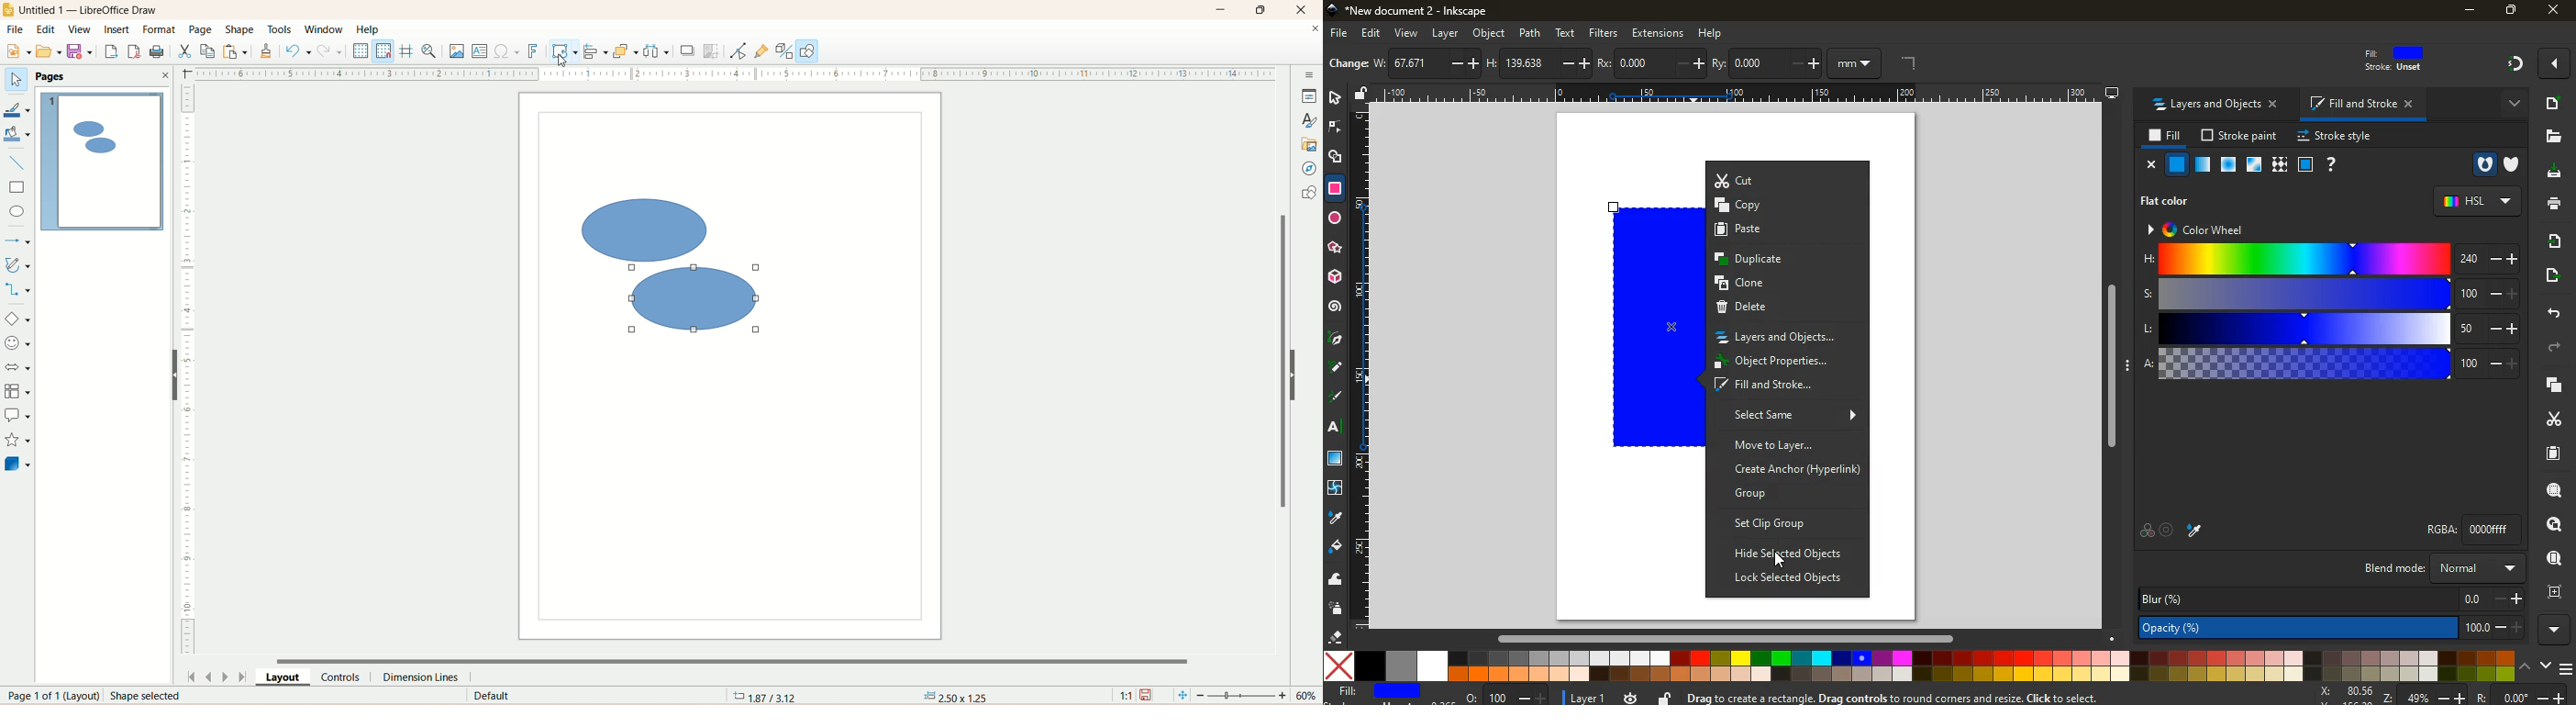 The image size is (2576, 728). Describe the element at coordinates (2509, 9) in the screenshot. I see `maximize` at that location.